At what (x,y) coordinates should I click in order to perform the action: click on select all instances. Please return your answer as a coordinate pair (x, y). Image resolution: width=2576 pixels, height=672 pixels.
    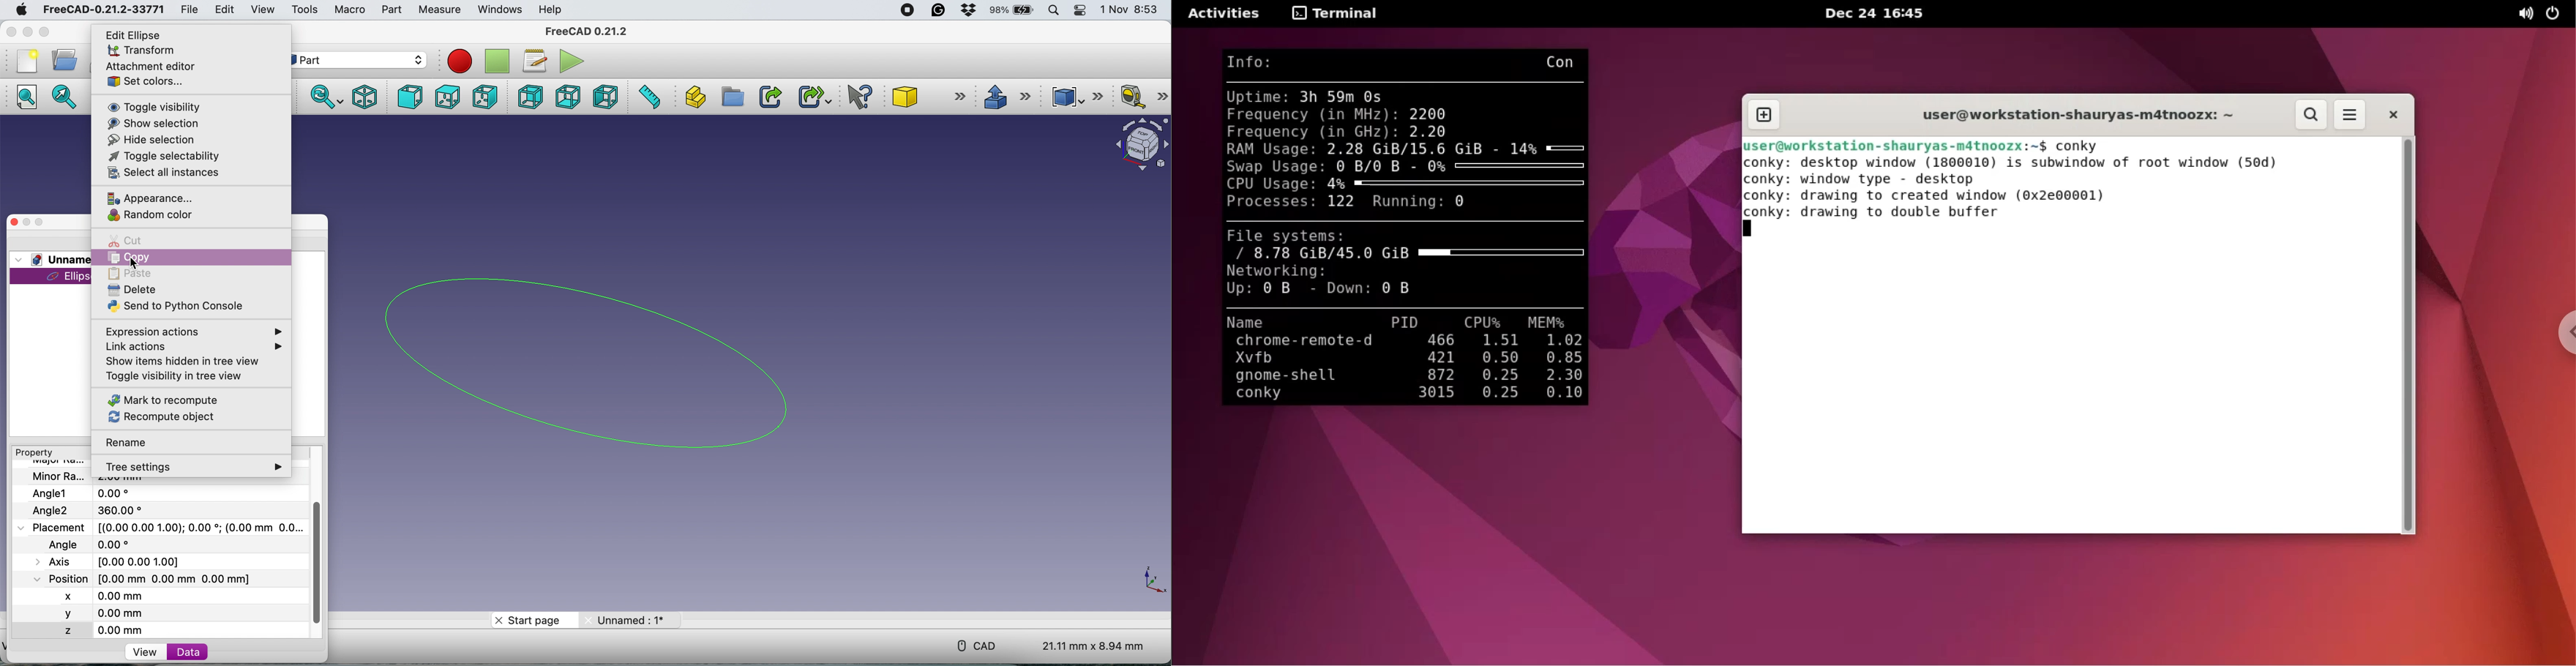
    Looking at the image, I should click on (166, 174).